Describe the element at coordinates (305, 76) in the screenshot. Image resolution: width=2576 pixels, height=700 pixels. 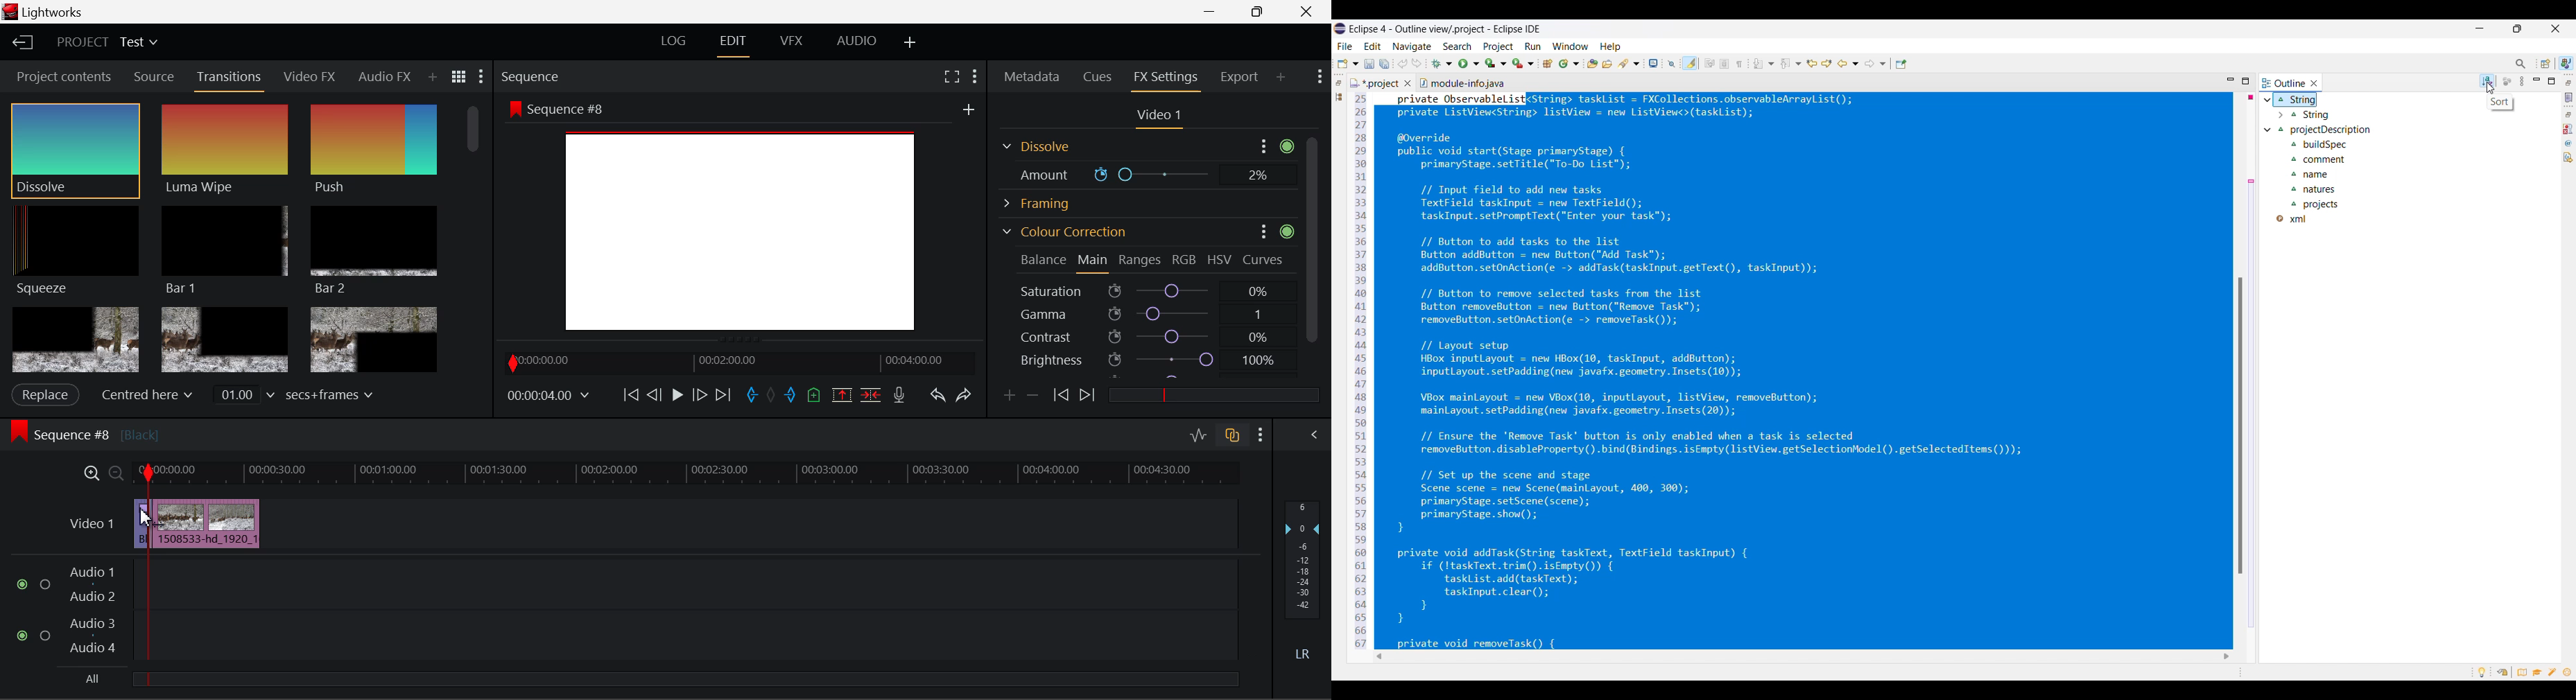
I see `Video FX` at that location.